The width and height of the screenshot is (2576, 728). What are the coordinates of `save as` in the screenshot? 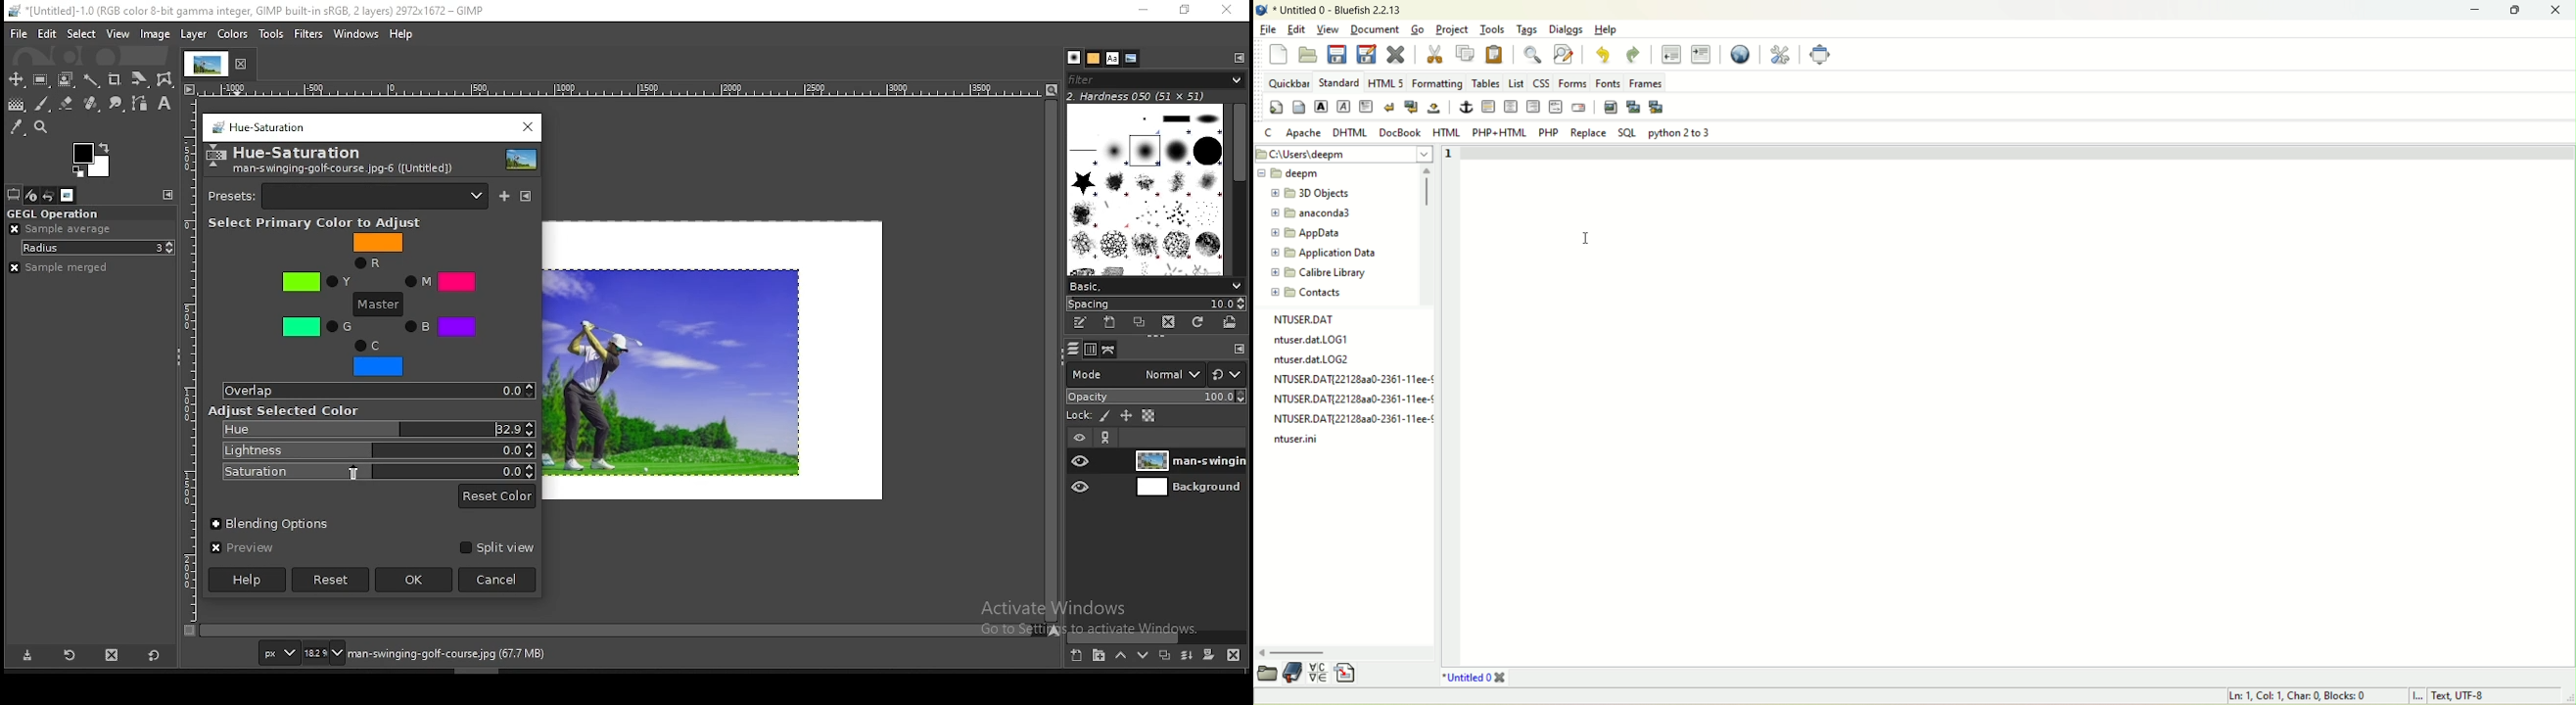 It's located at (1368, 54).